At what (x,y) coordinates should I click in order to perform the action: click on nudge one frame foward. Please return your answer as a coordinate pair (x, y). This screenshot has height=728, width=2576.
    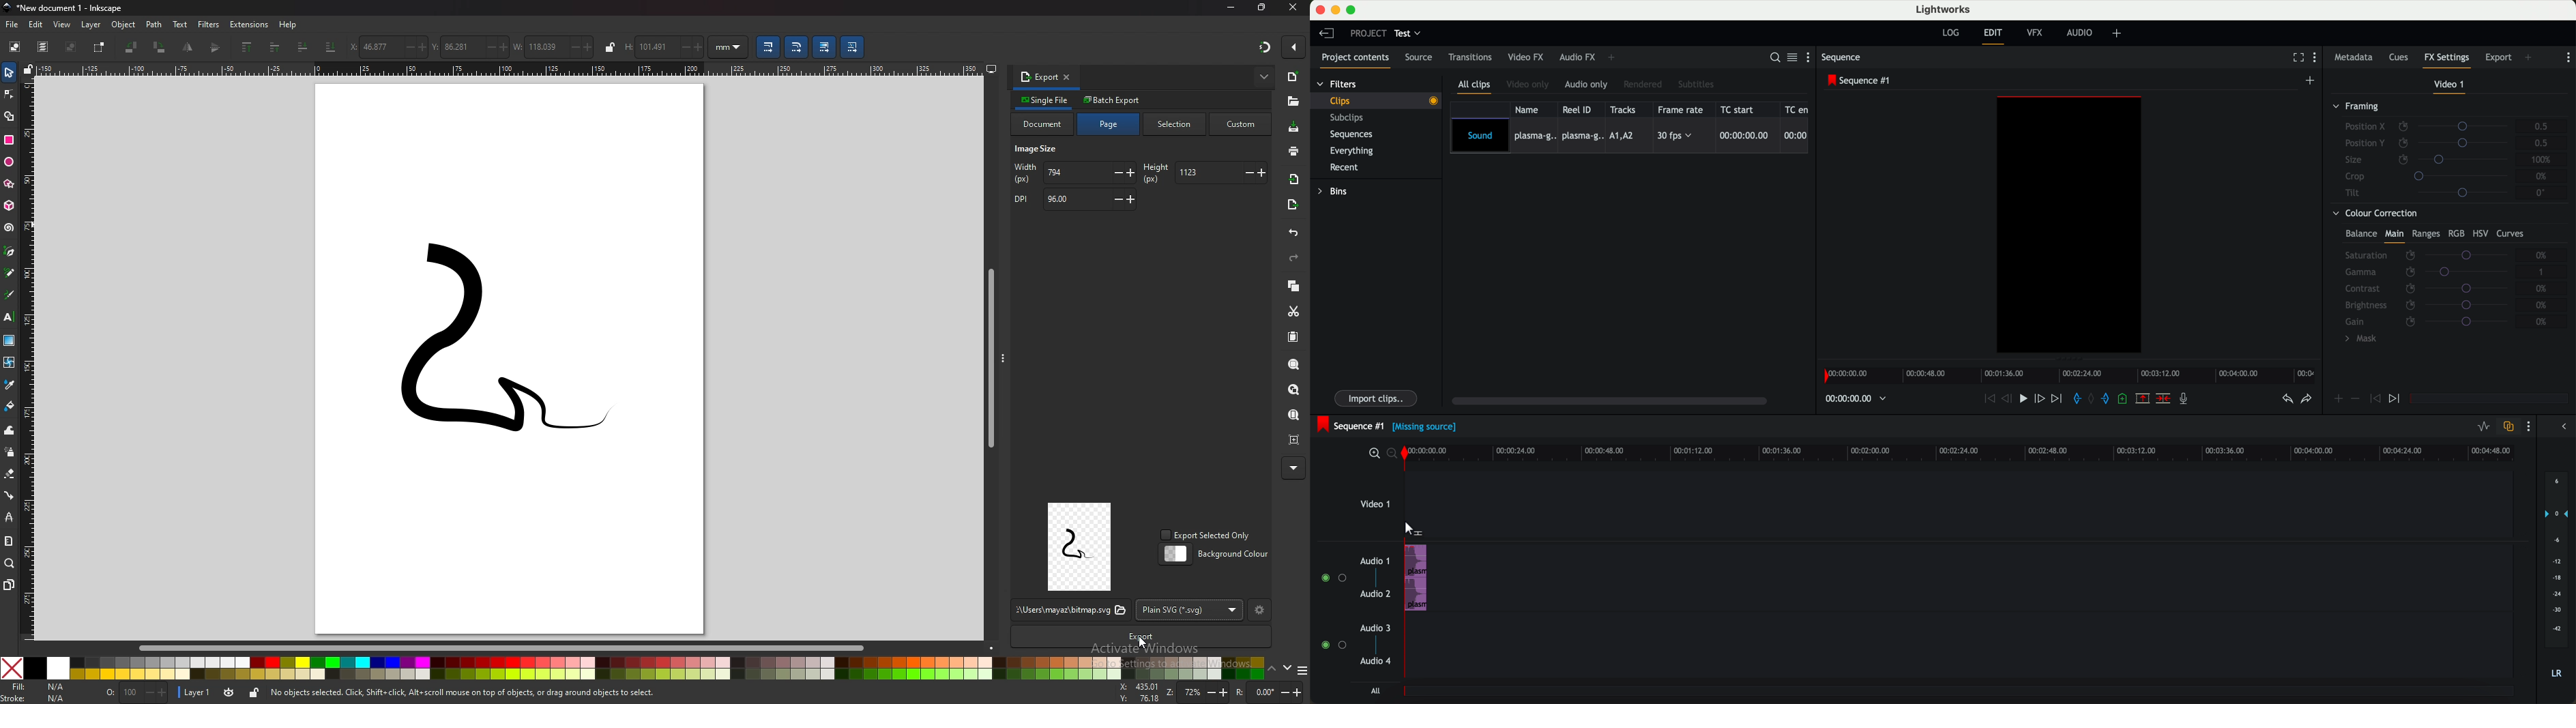
    Looking at the image, I should click on (2041, 398).